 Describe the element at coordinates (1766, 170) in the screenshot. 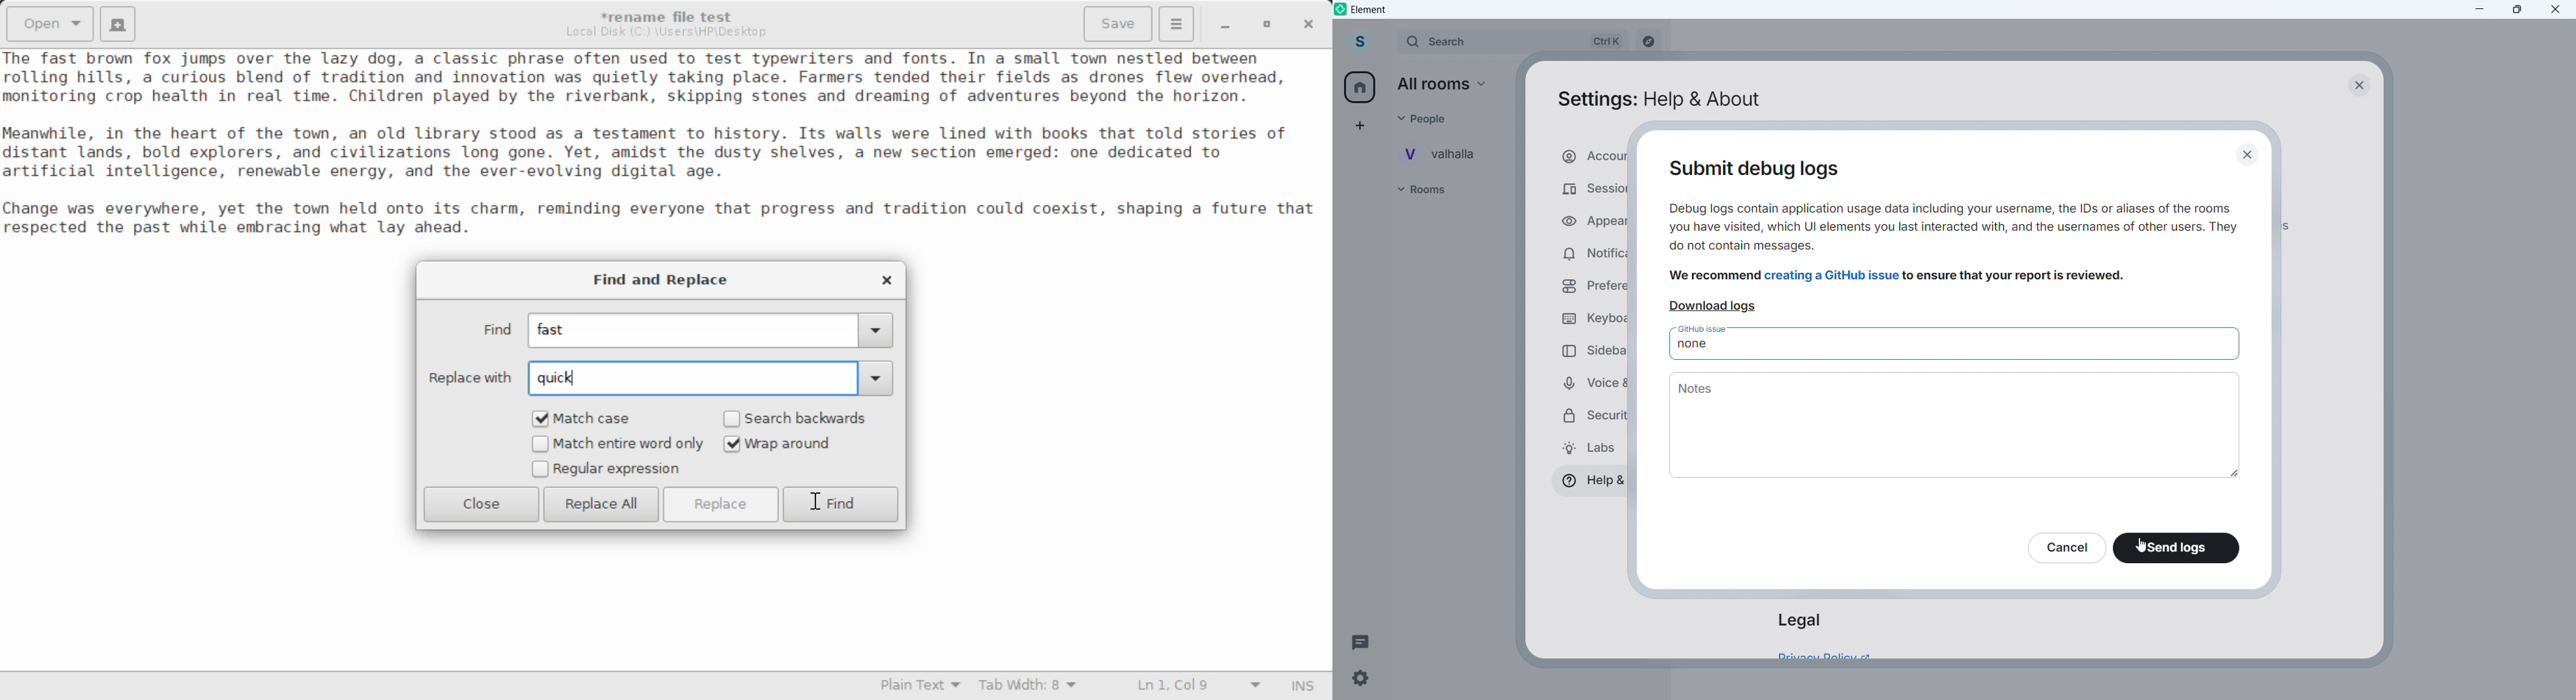

I see `Submit debug logs` at that location.